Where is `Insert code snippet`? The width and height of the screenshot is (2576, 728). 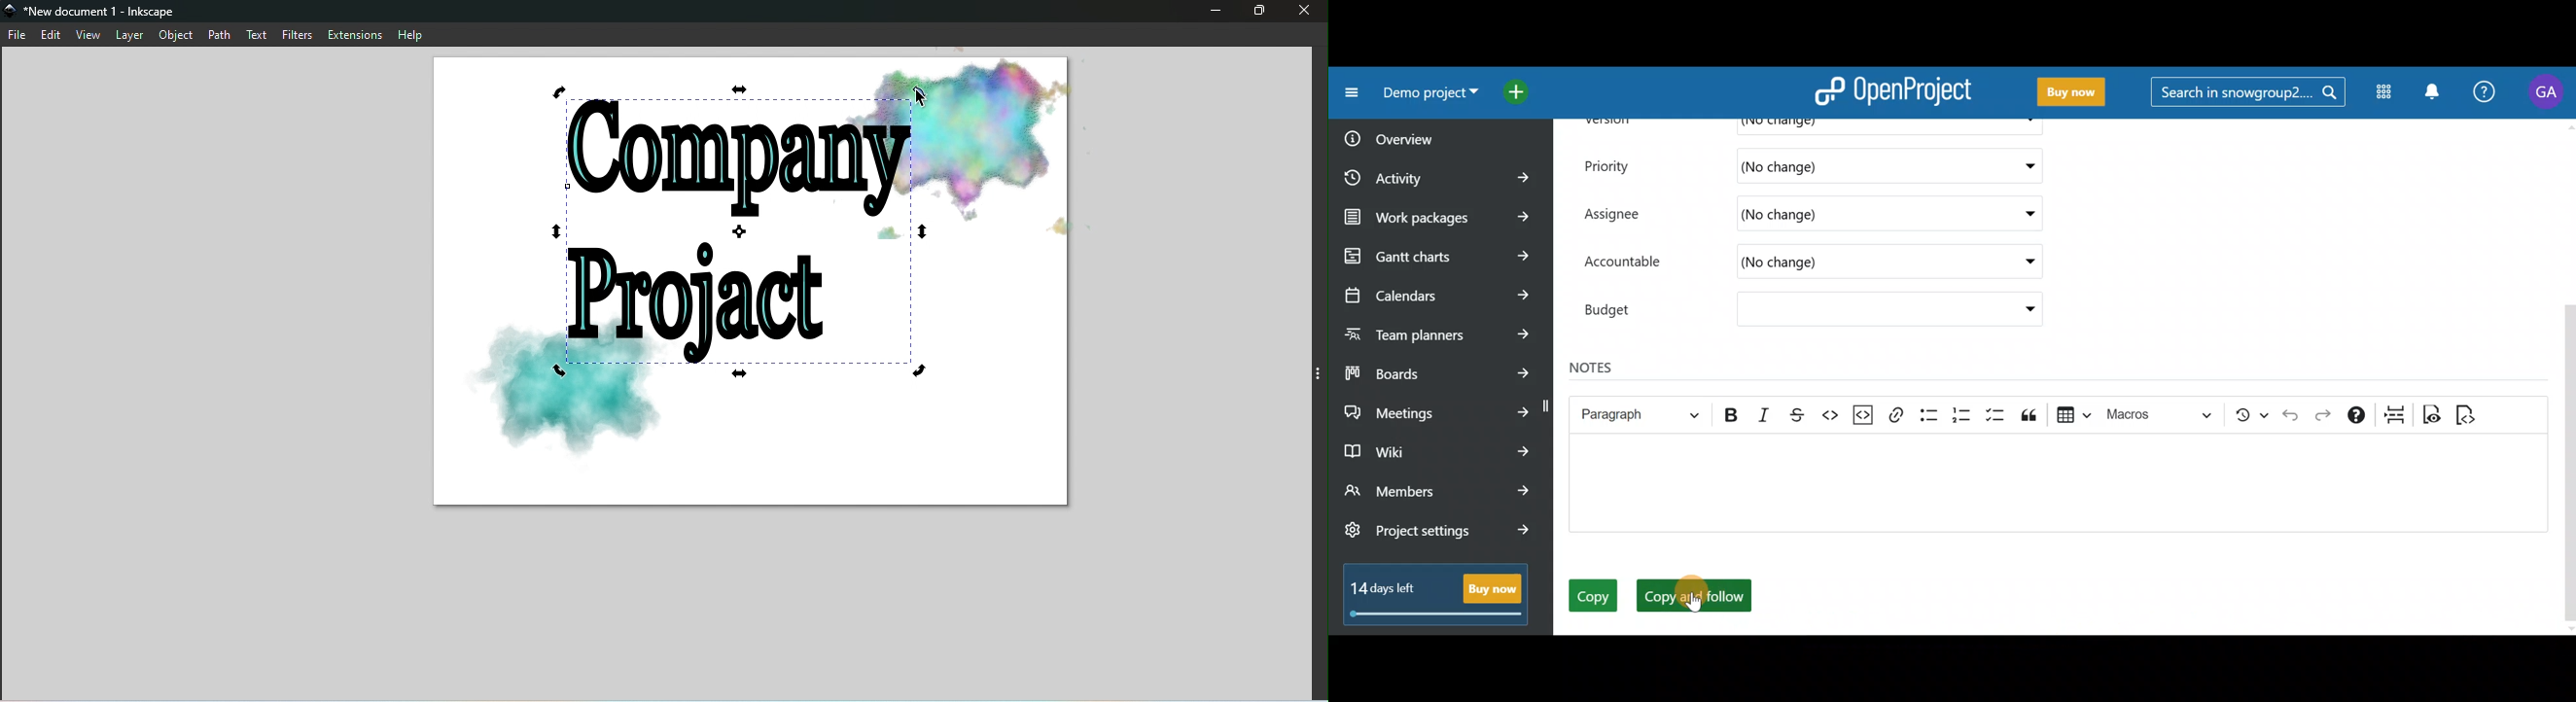 Insert code snippet is located at coordinates (1860, 415).